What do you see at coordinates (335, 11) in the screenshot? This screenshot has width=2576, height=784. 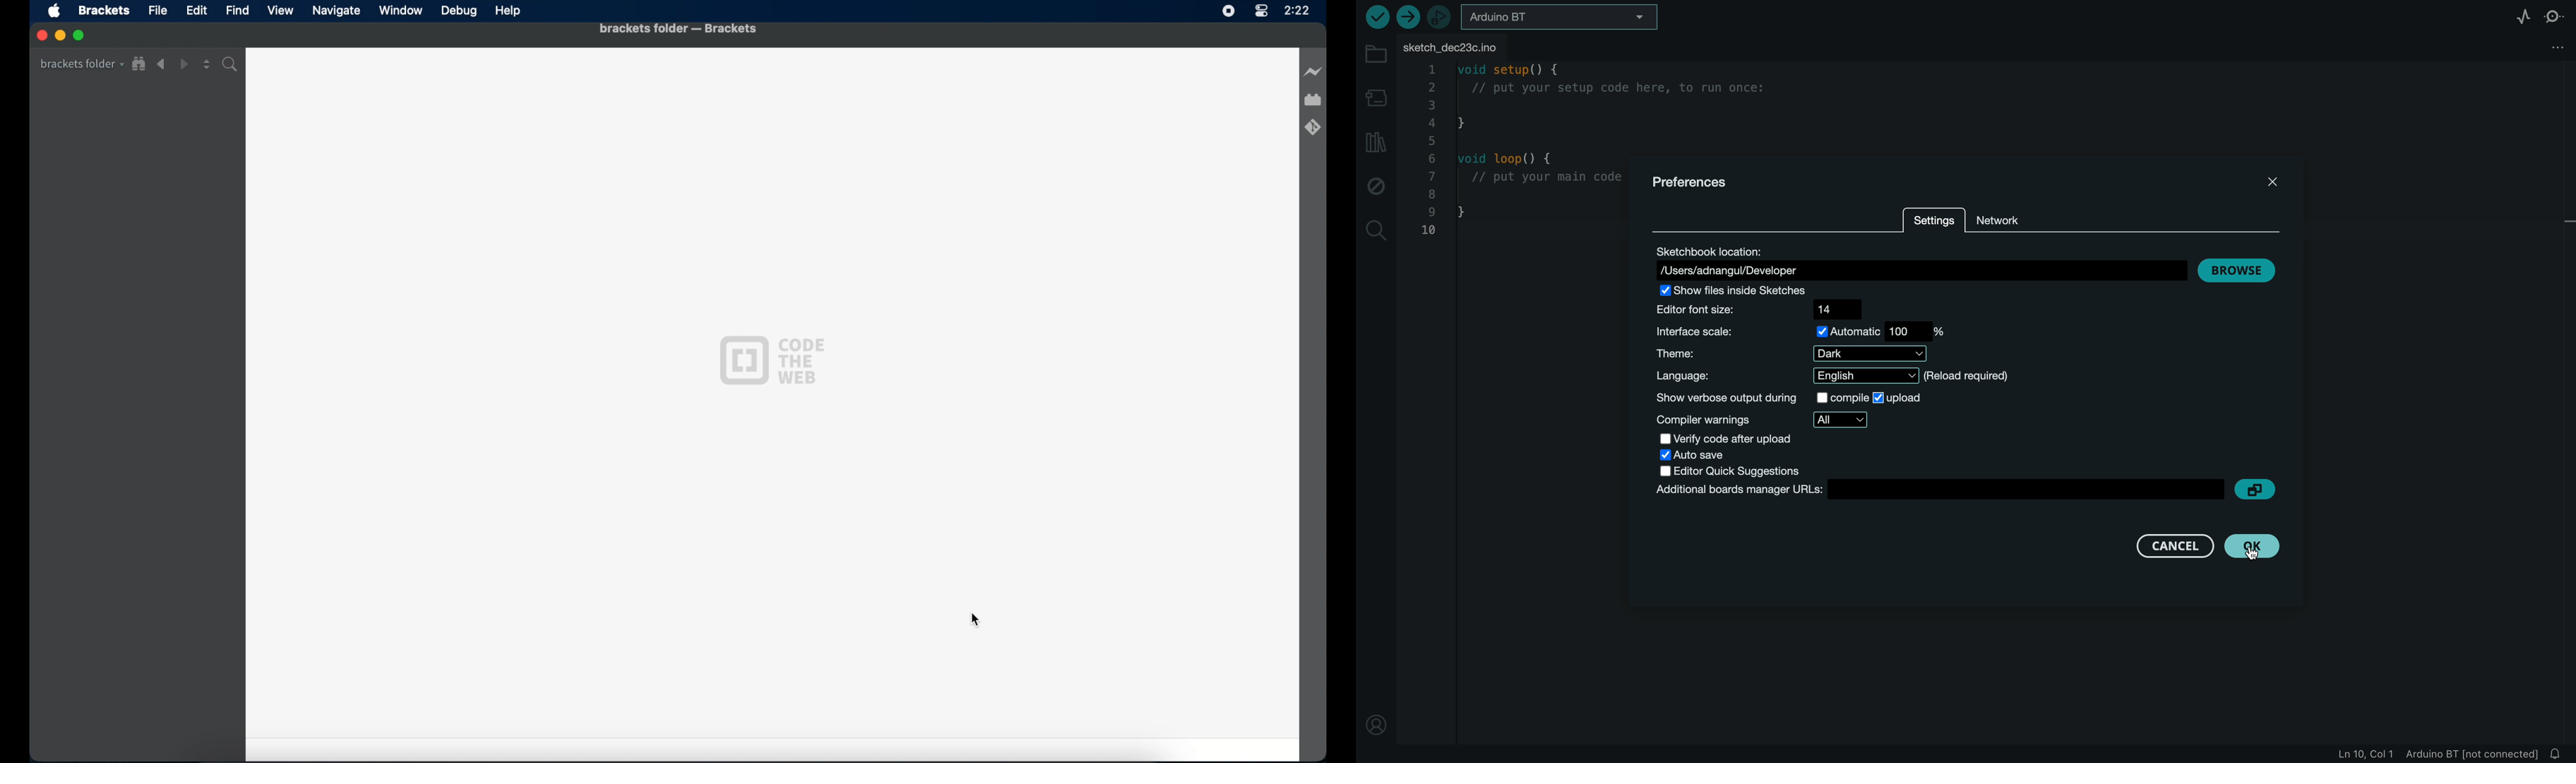 I see `navigate` at bounding box center [335, 11].